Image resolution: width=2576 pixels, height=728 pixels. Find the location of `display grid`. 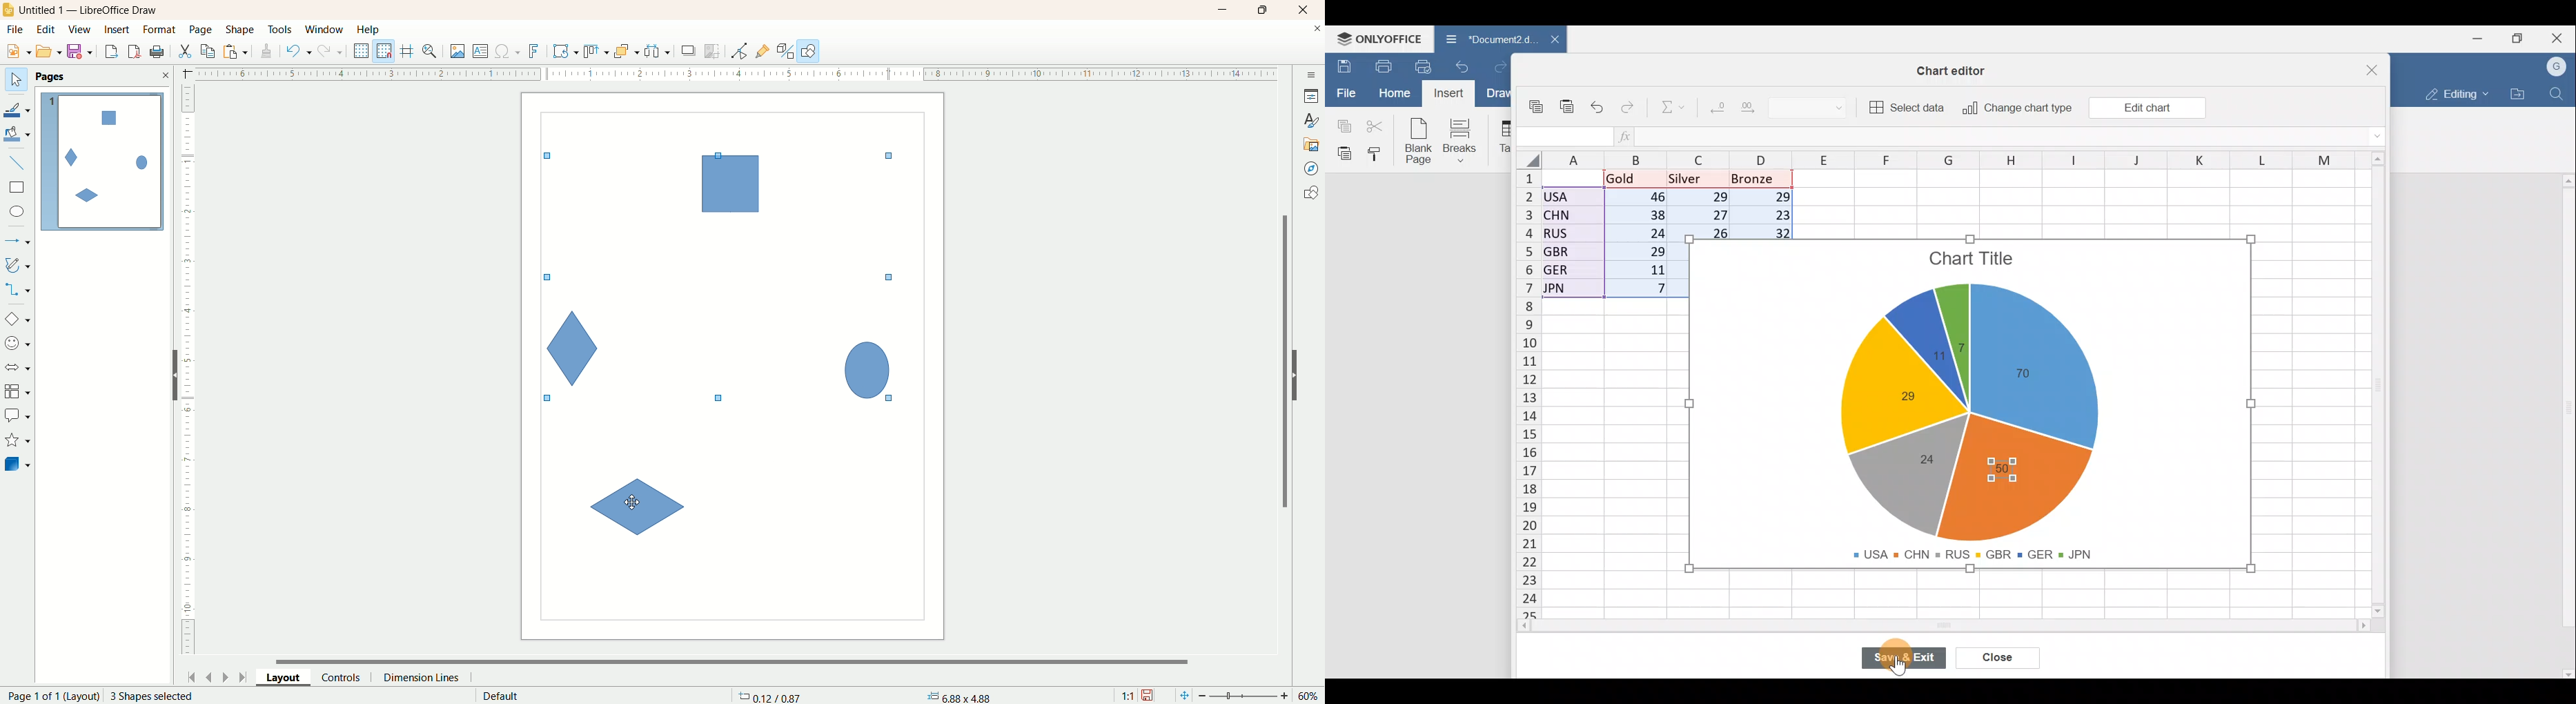

display grid is located at coordinates (362, 50).